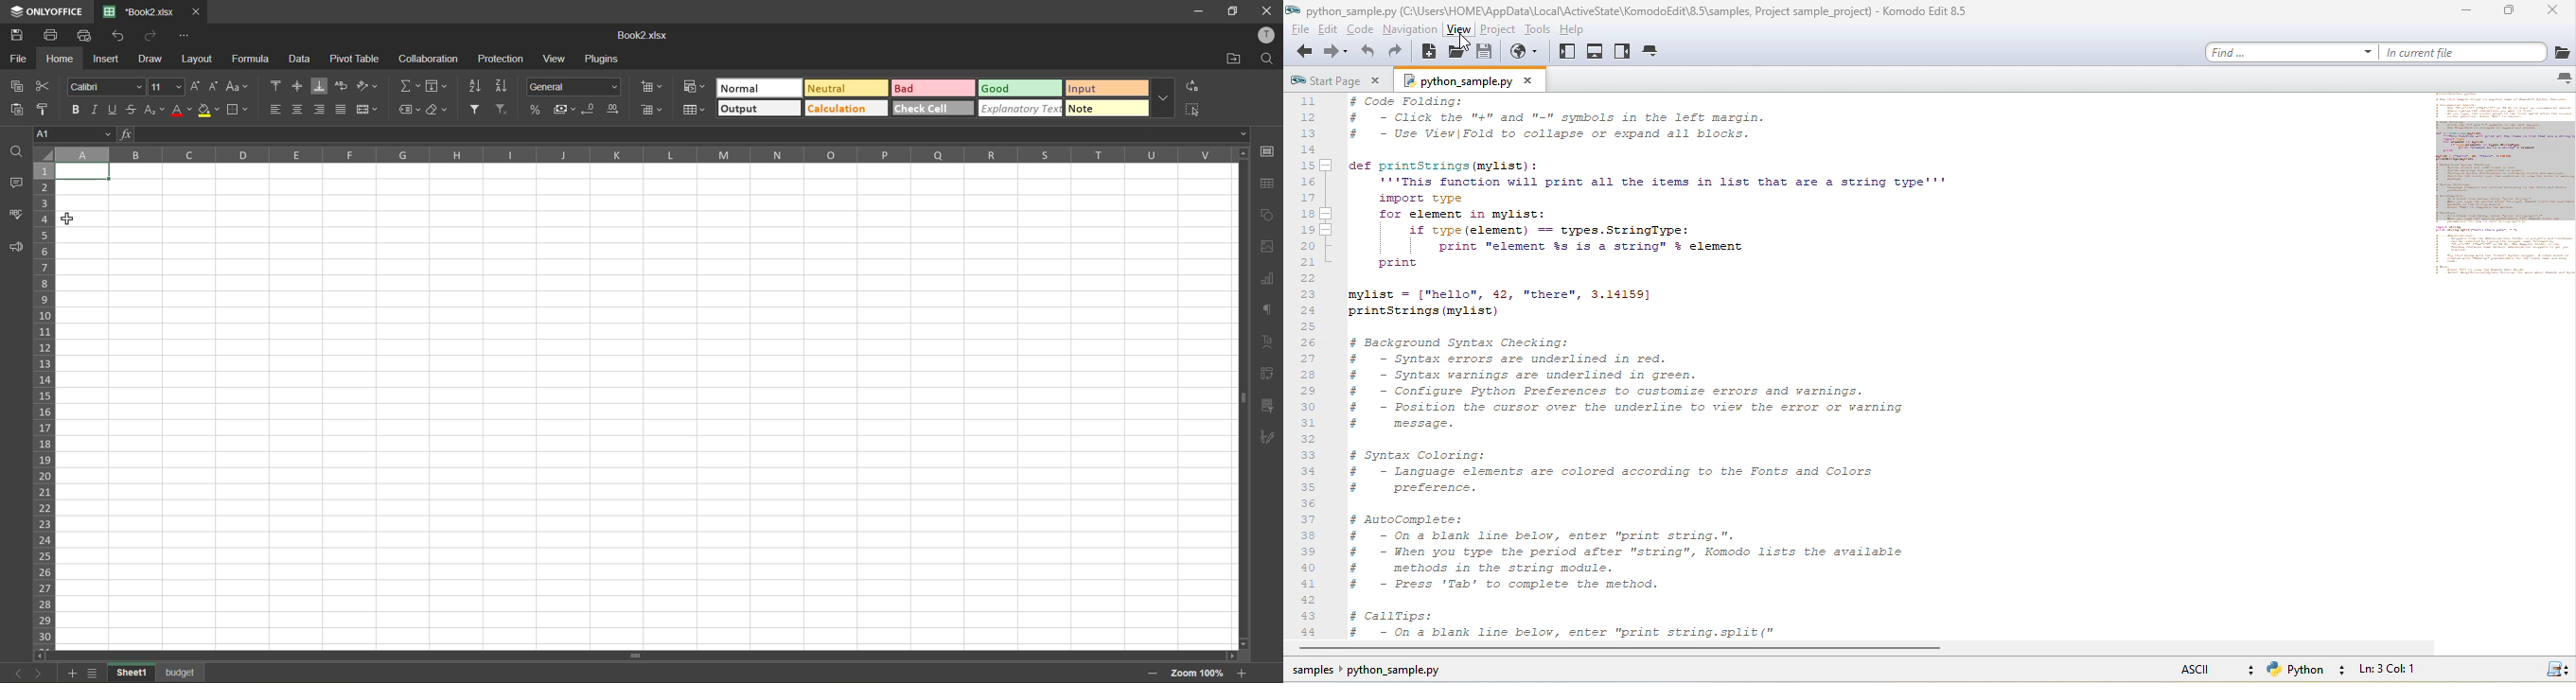 The height and width of the screenshot is (700, 2576). What do you see at coordinates (108, 60) in the screenshot?
I see `insert` at bounding box center [108, 60].